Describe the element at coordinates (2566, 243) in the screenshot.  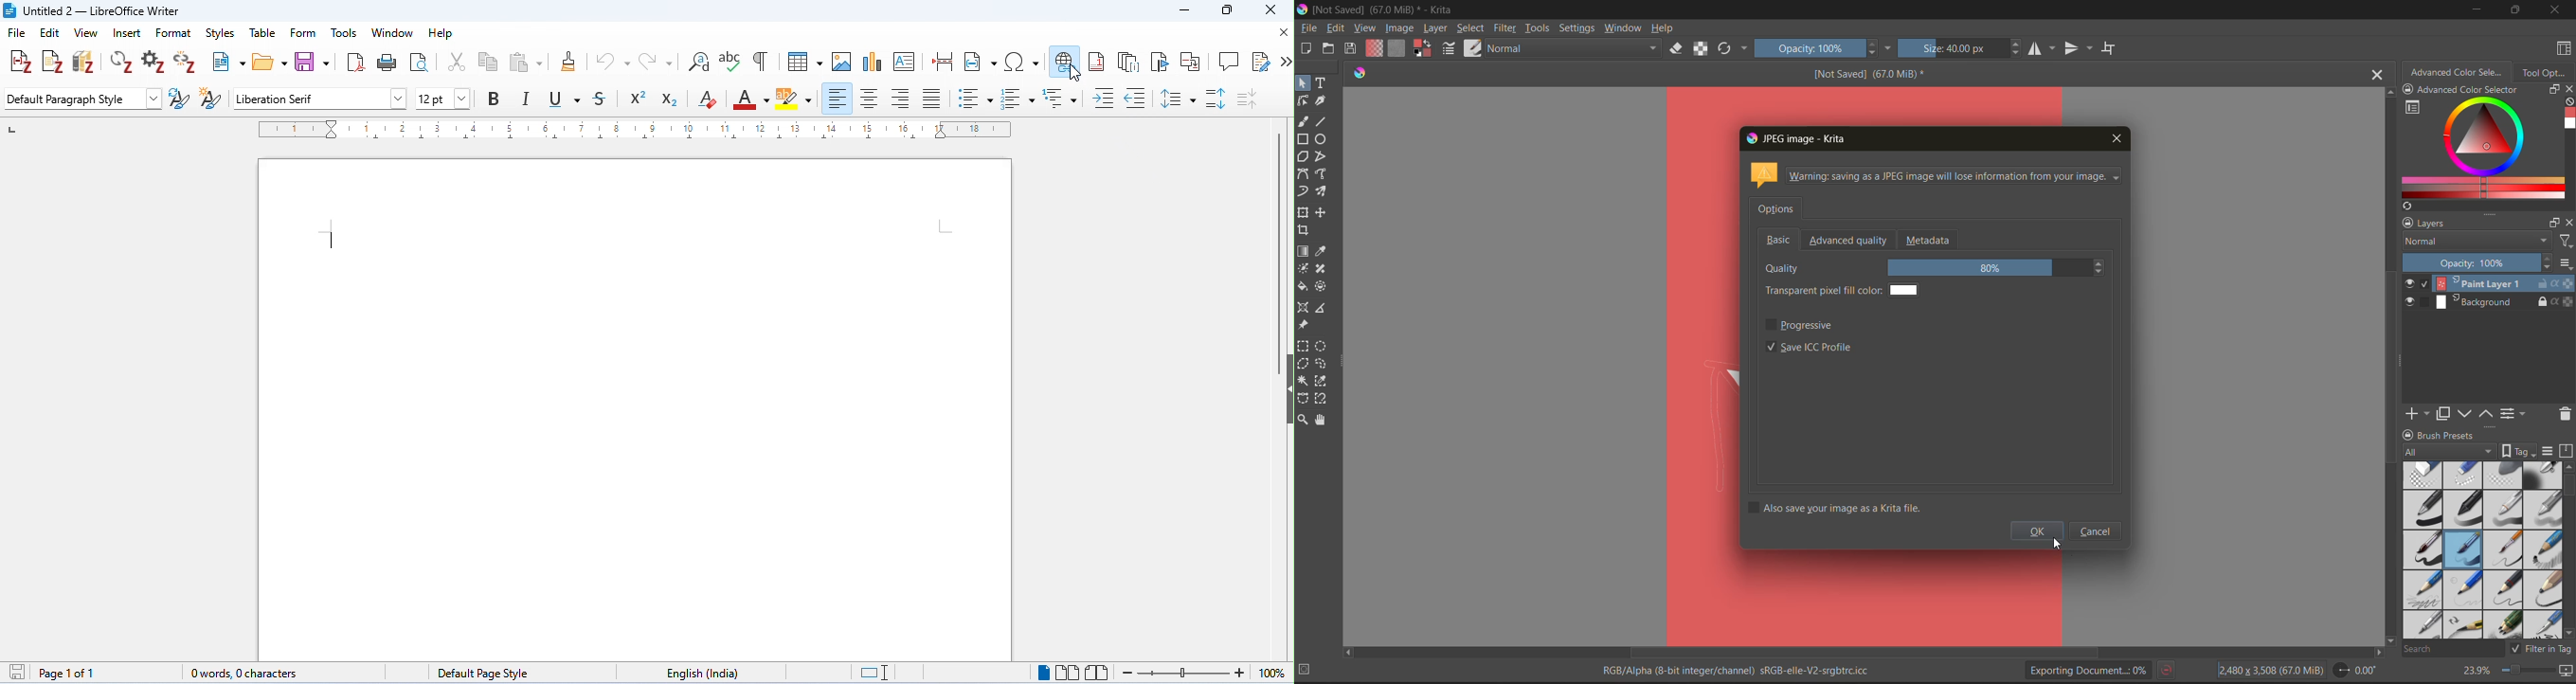
I see `filters` at that location.